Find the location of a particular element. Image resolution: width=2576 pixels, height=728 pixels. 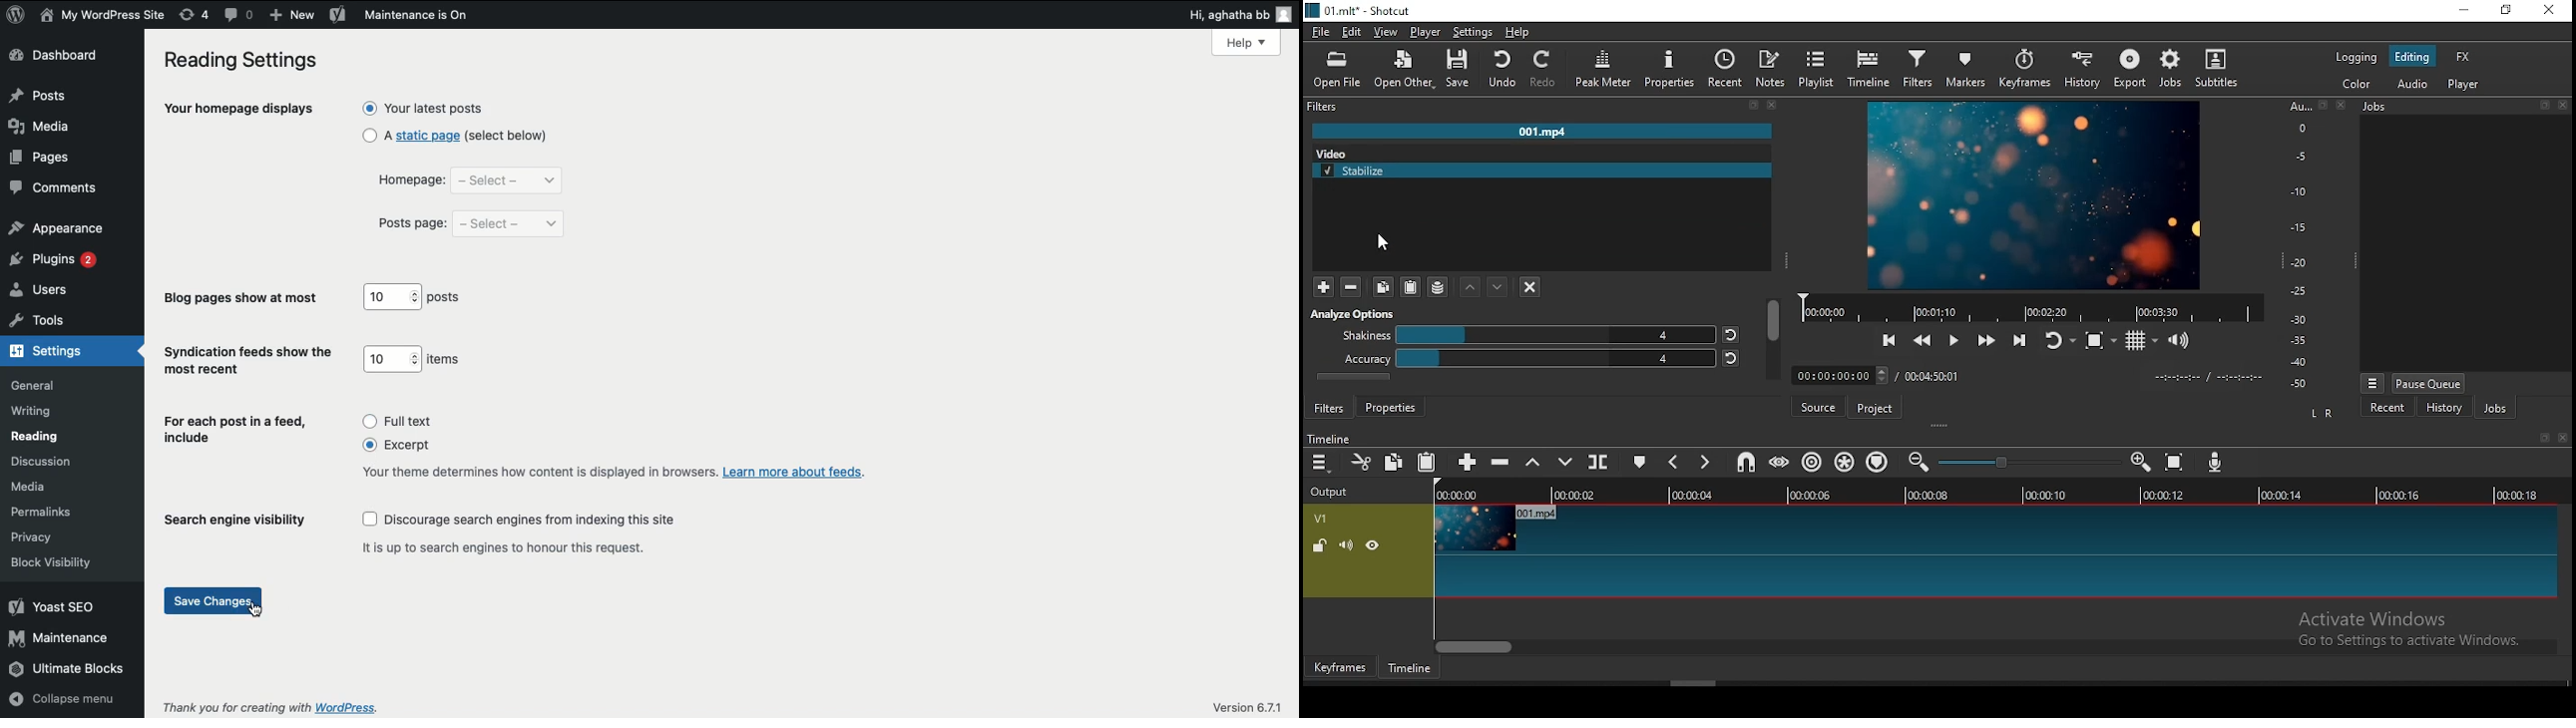

next marker is located at coordinates (1704, 462).